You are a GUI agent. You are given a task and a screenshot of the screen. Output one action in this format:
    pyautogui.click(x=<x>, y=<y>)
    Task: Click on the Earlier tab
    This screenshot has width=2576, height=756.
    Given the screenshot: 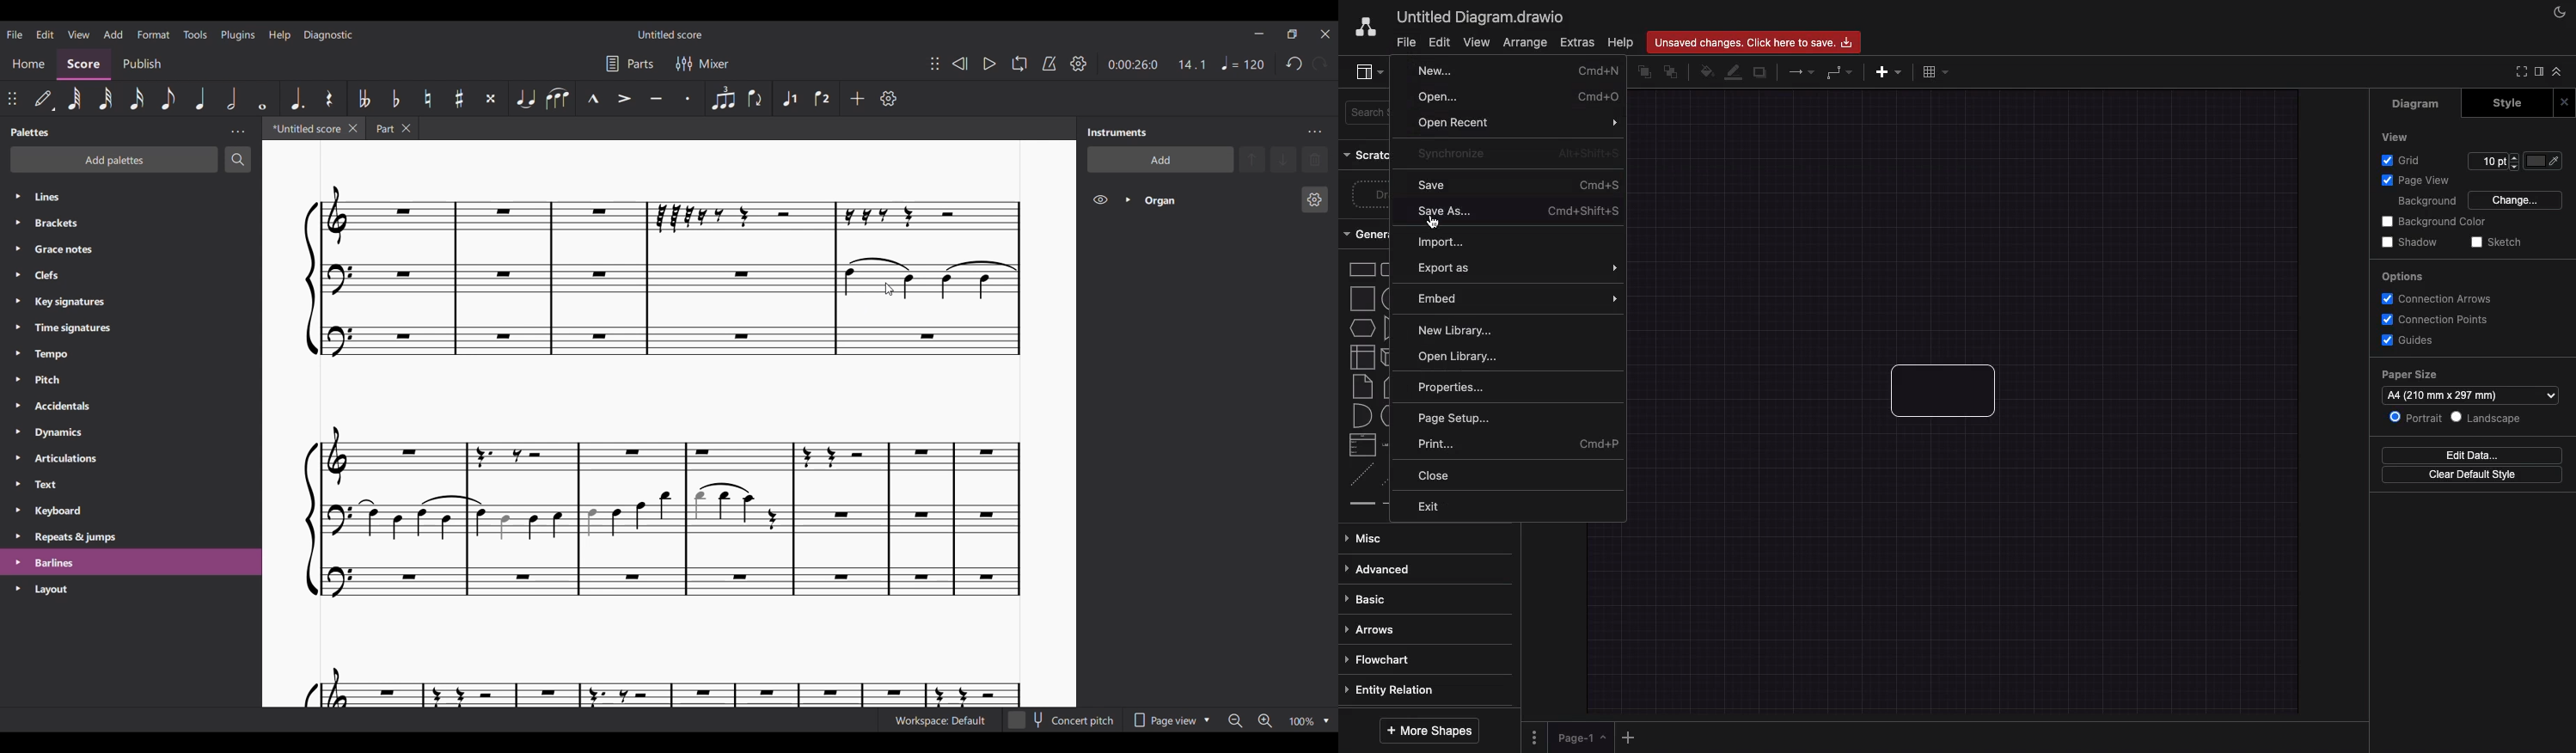 What is the action you would take?
    pyautogui.click(x=392, y=128)
    